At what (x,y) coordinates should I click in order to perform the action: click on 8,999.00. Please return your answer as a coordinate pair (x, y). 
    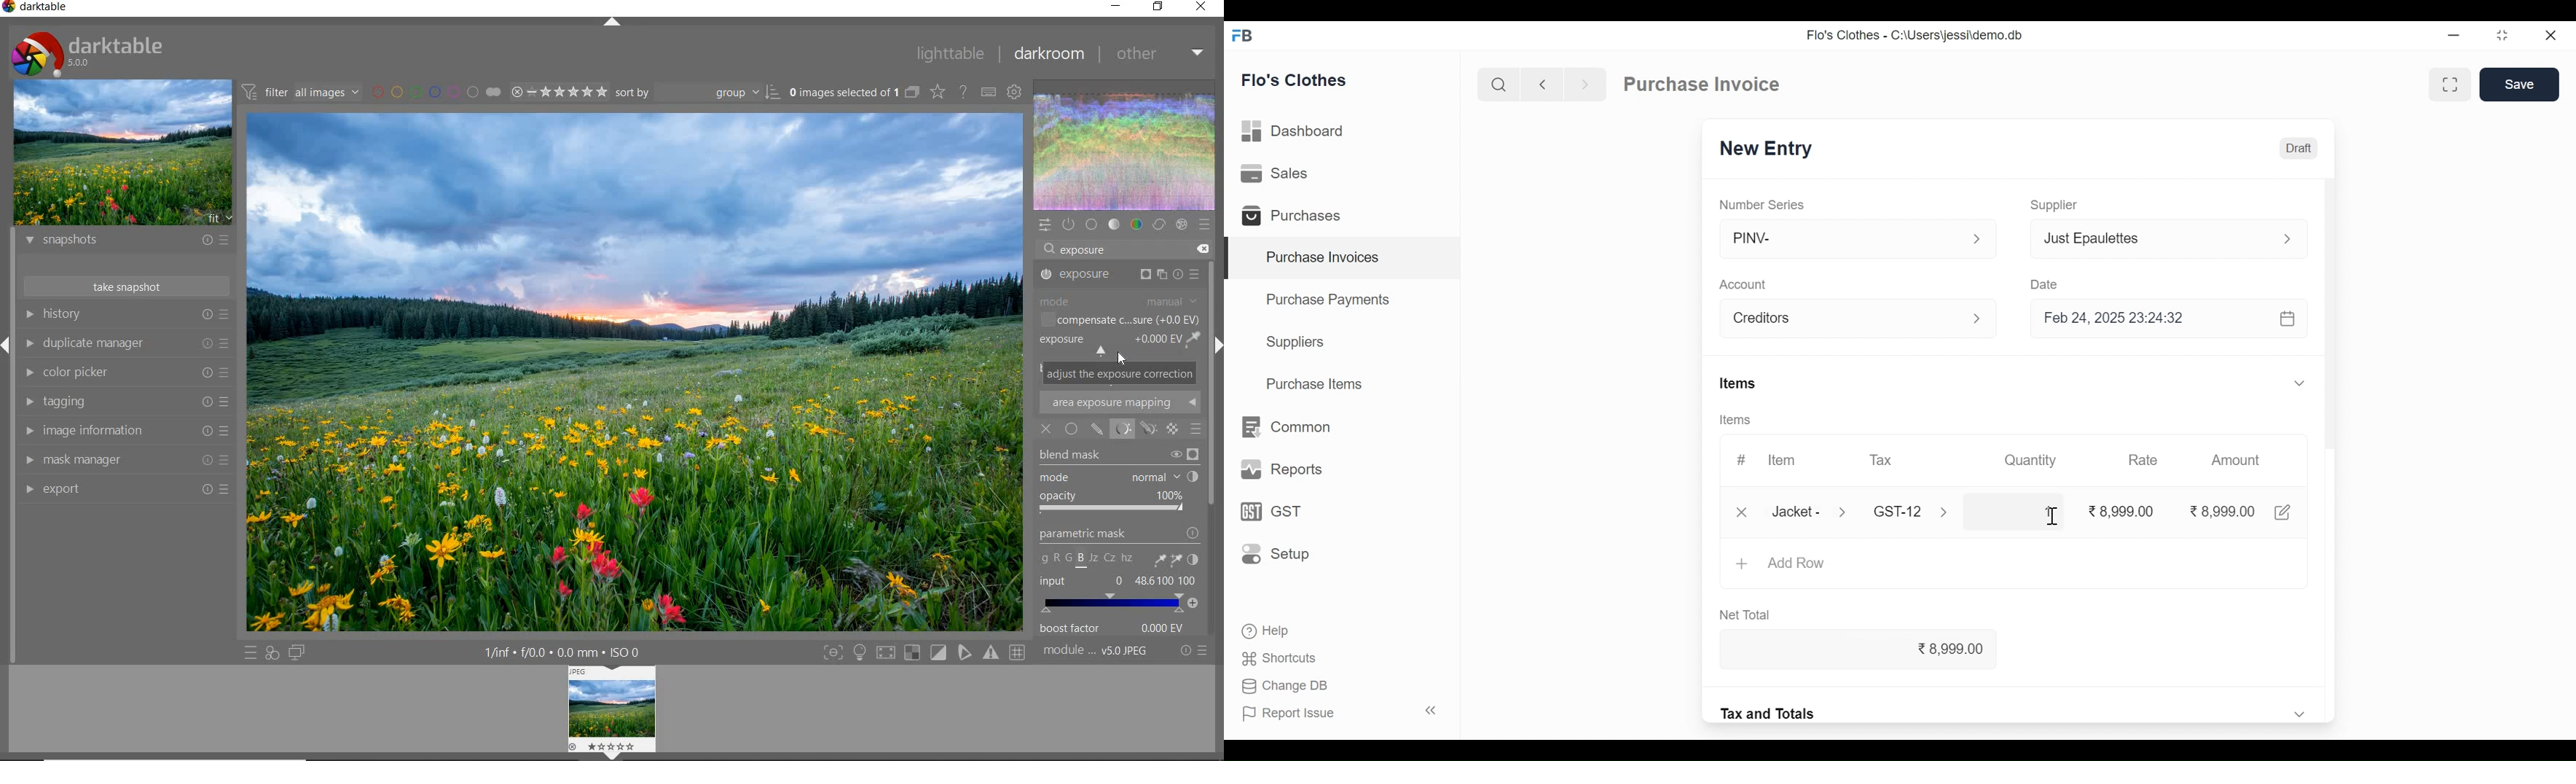
    Looking at the image, I should click on (2221, 511).